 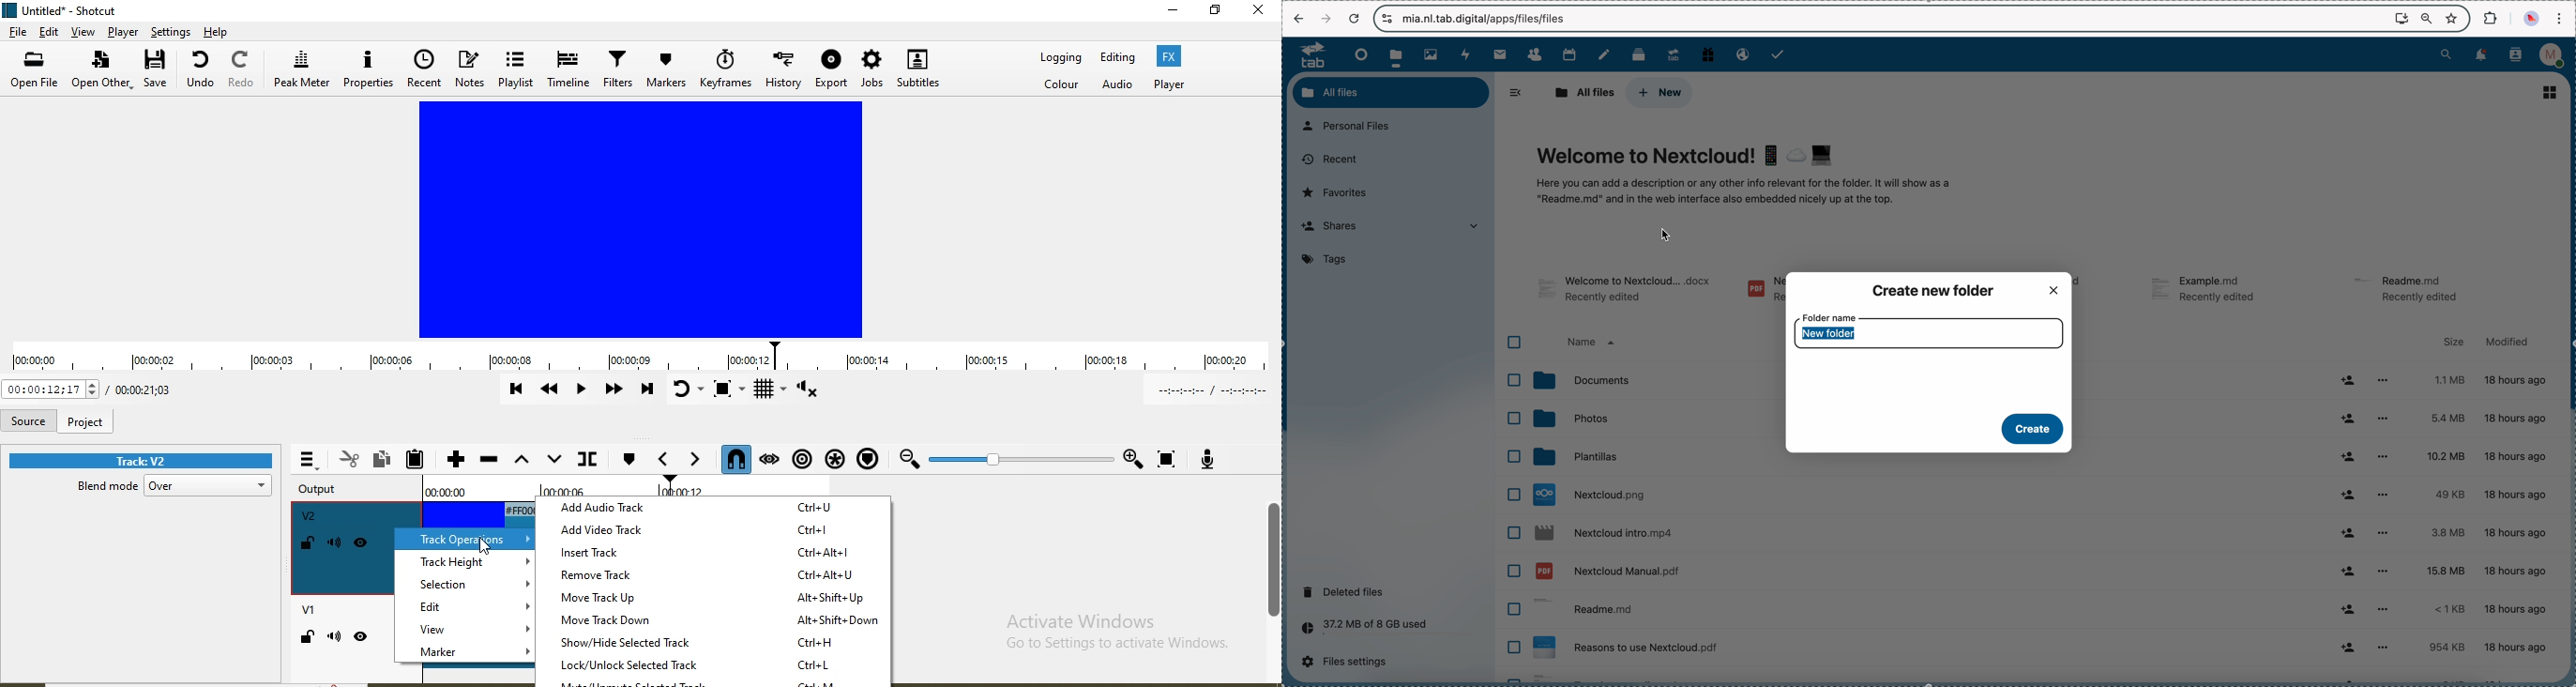 What do you see at coordinates (2384, 570) in the screenshot?
I see `more options` at bounding box center [2384, 570].